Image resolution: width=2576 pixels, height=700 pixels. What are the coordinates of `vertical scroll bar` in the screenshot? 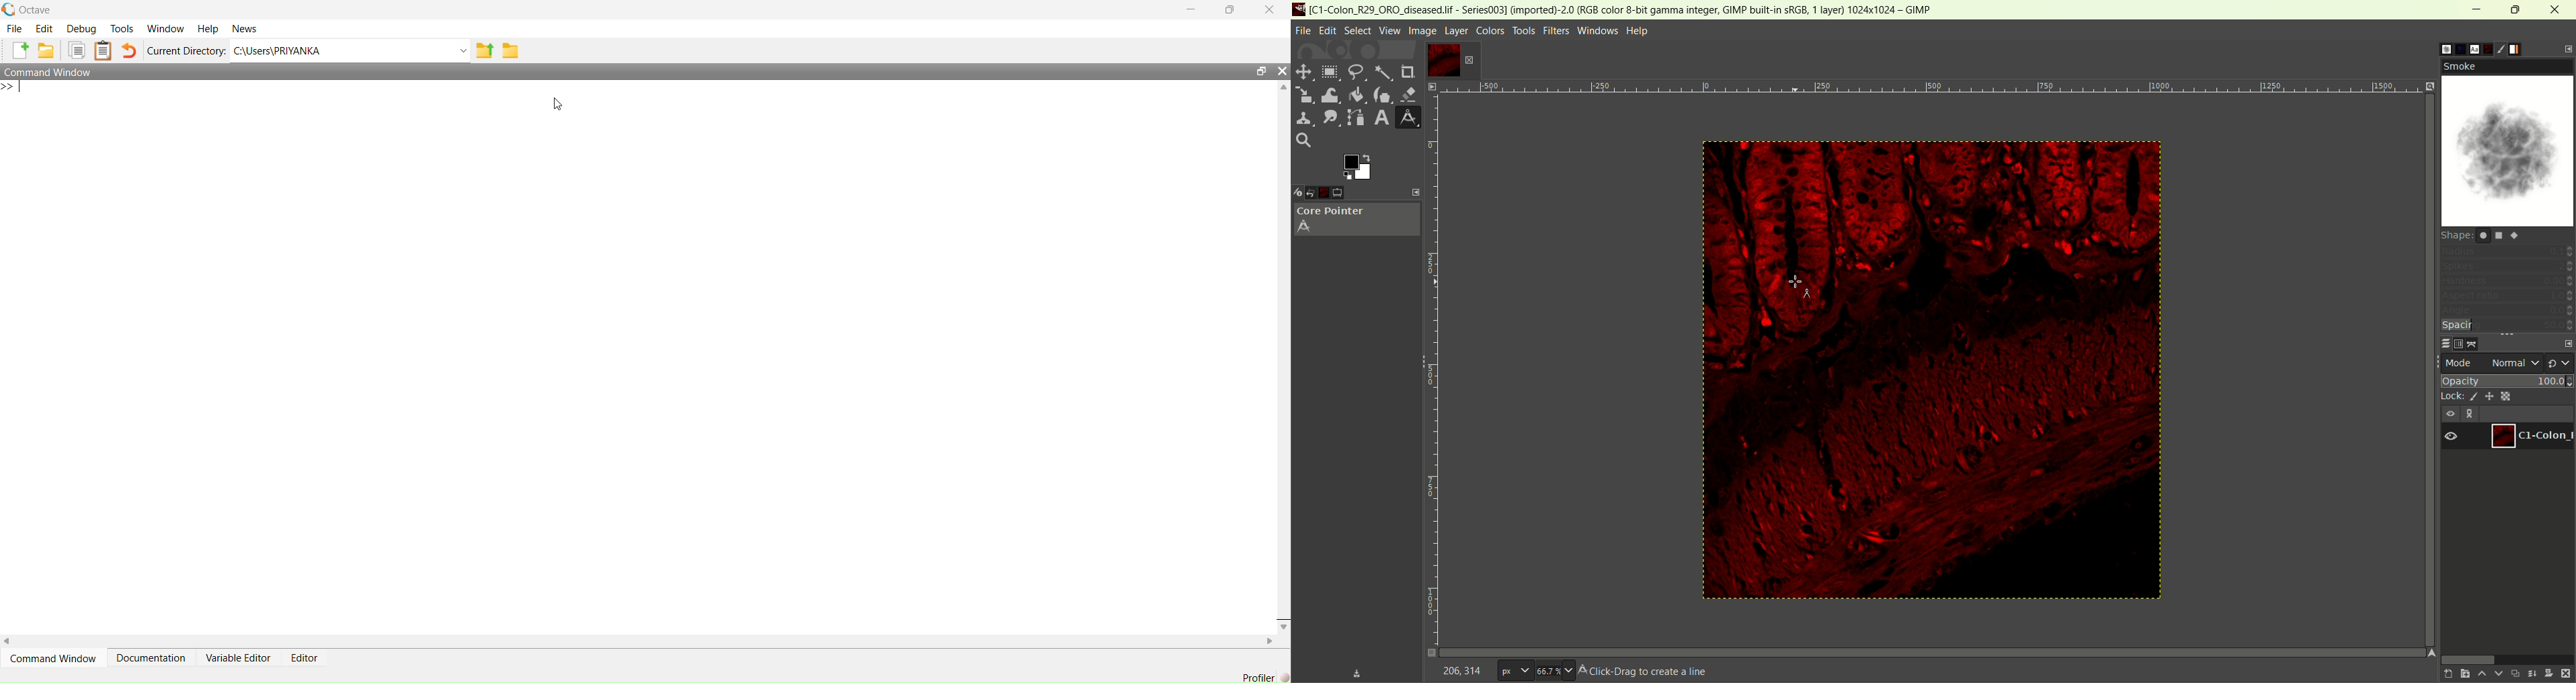 It's located at (2421, 227).